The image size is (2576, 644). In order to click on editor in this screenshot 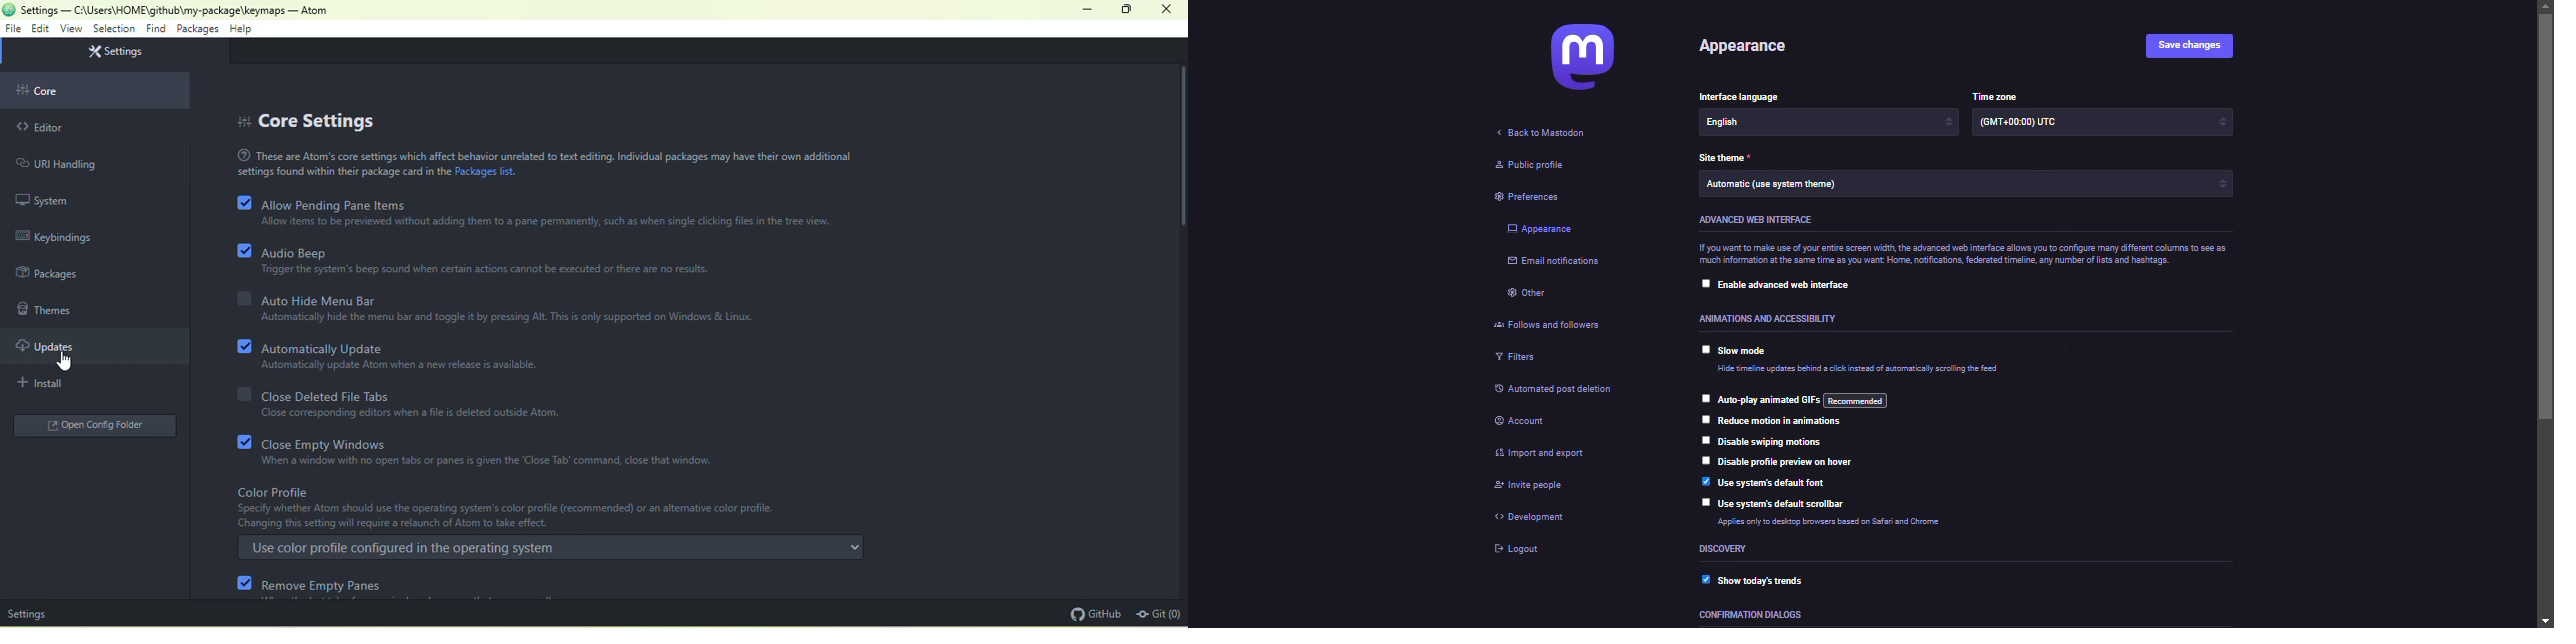, I will do `click(84, 126)`.